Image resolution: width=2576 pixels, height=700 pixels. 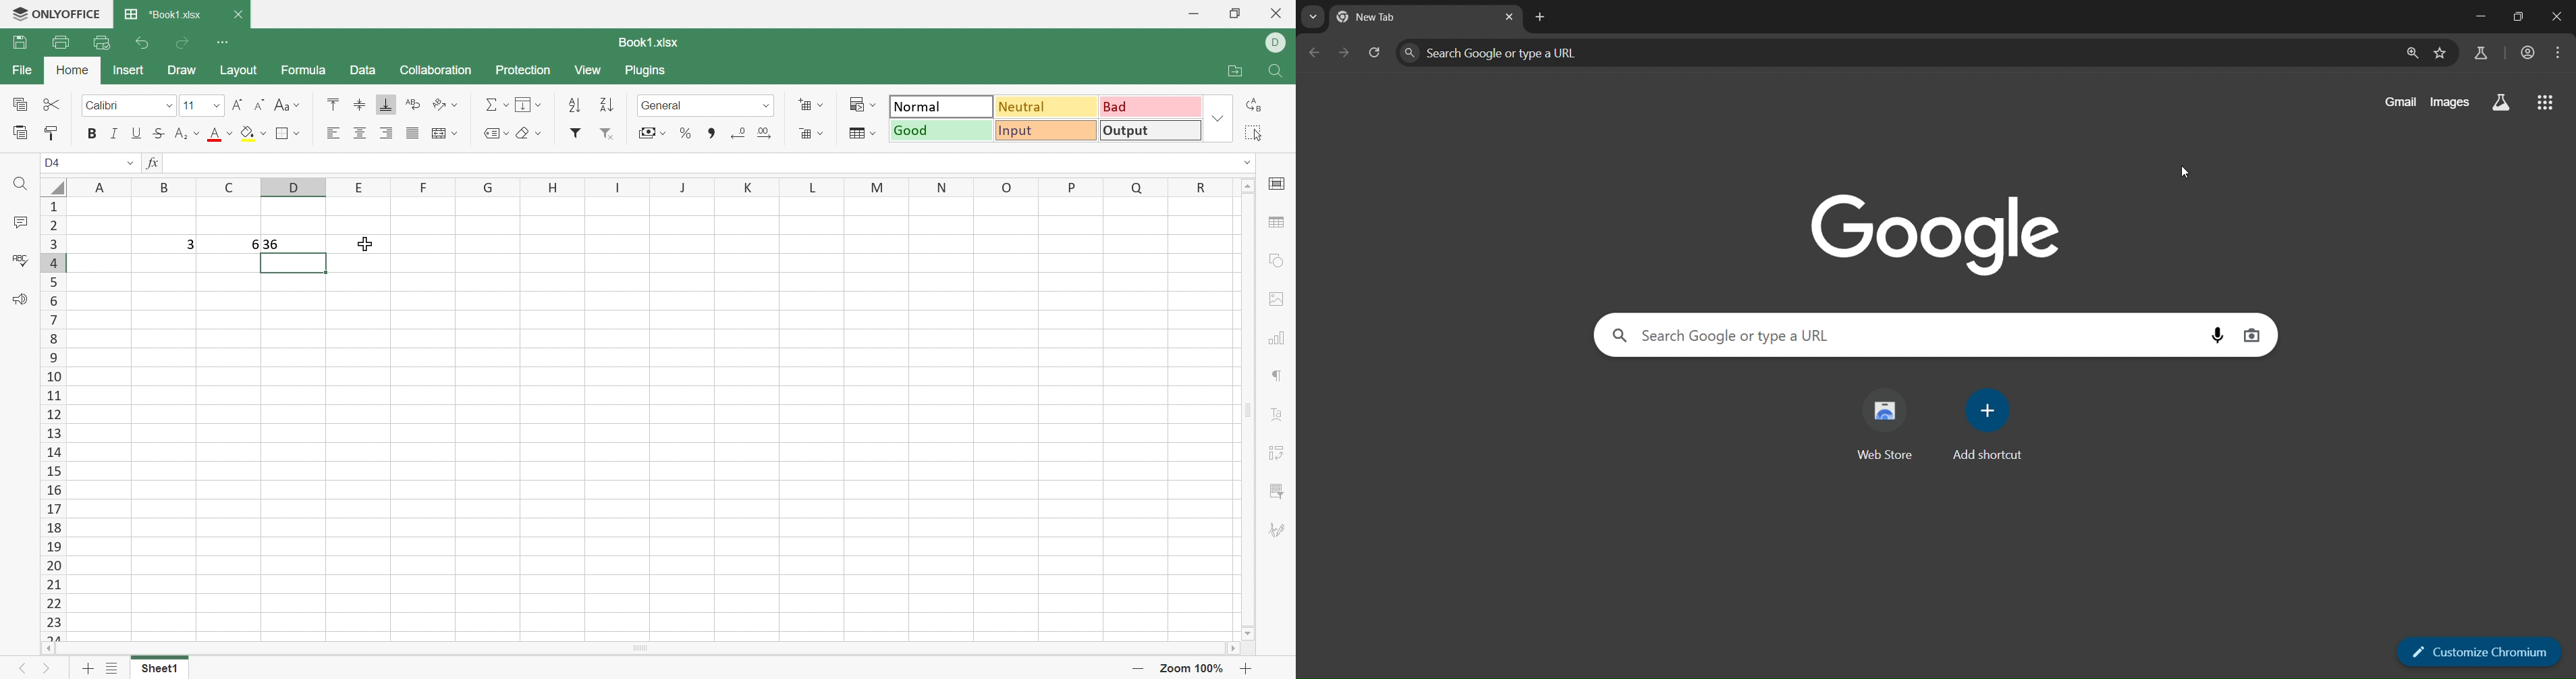 I want to click on Scroll right, so click(x=1232, y=649).